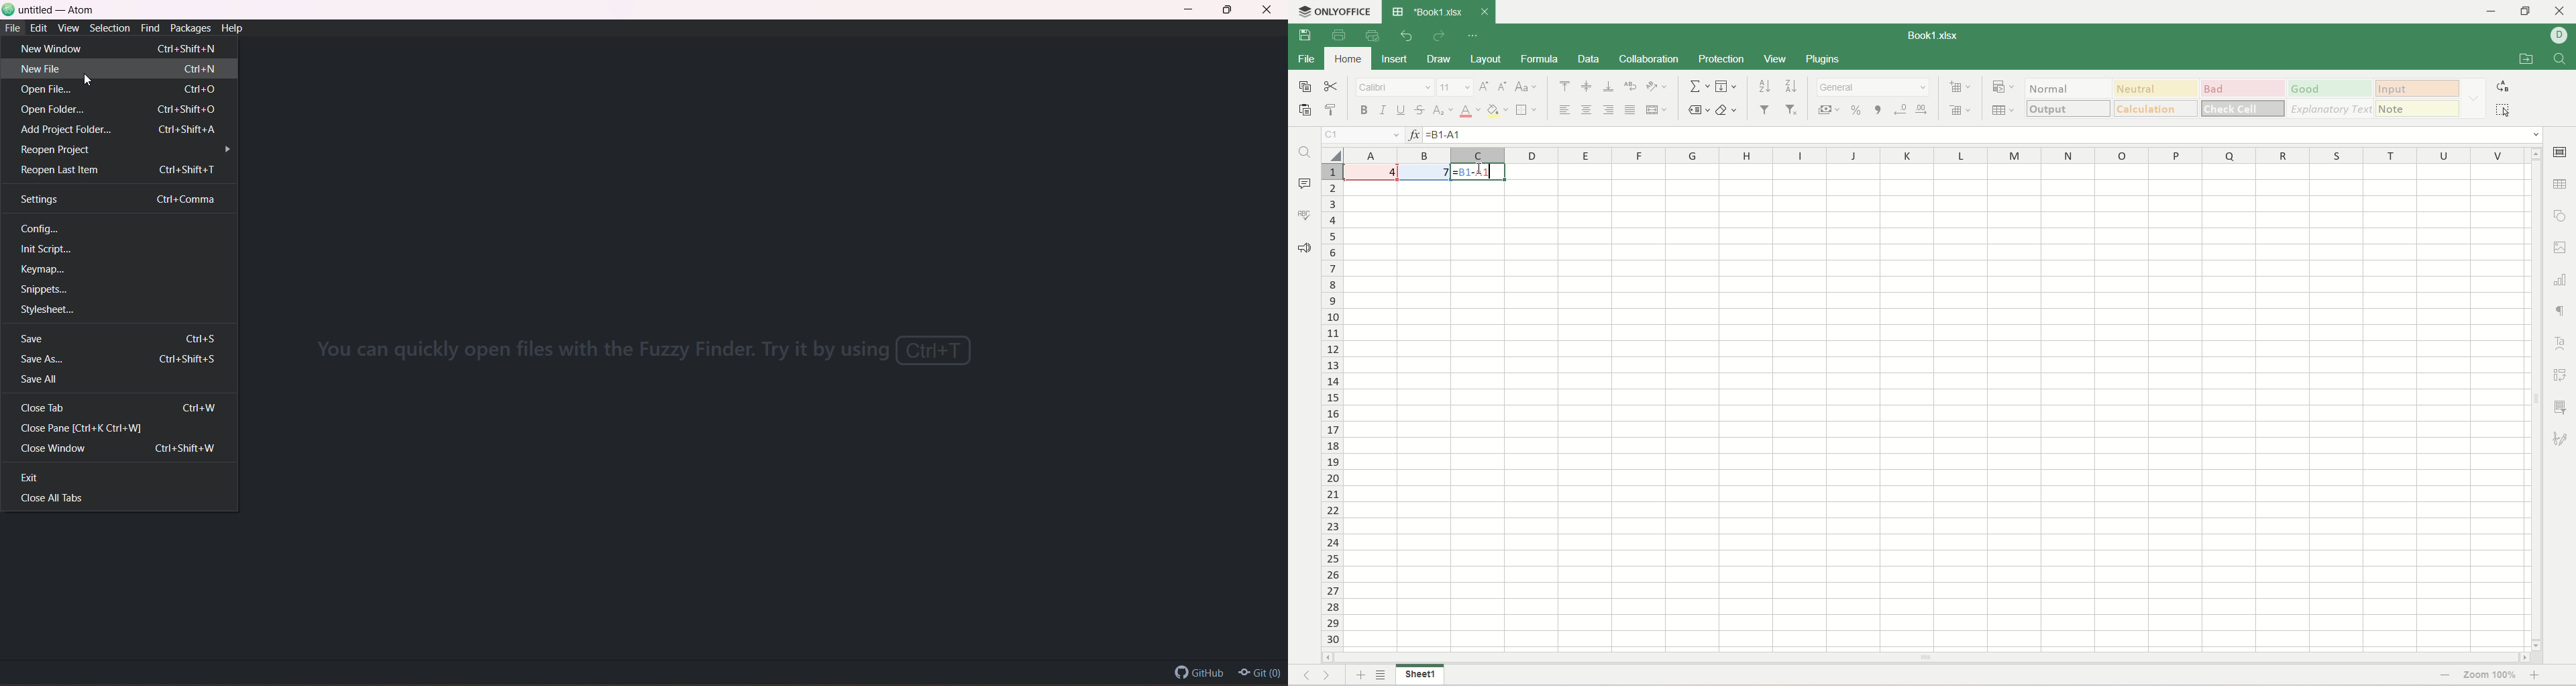  What do you see at coordinates (1334, 402) in the screenshot?
I see `row number` at bounding box center [1334, 402].